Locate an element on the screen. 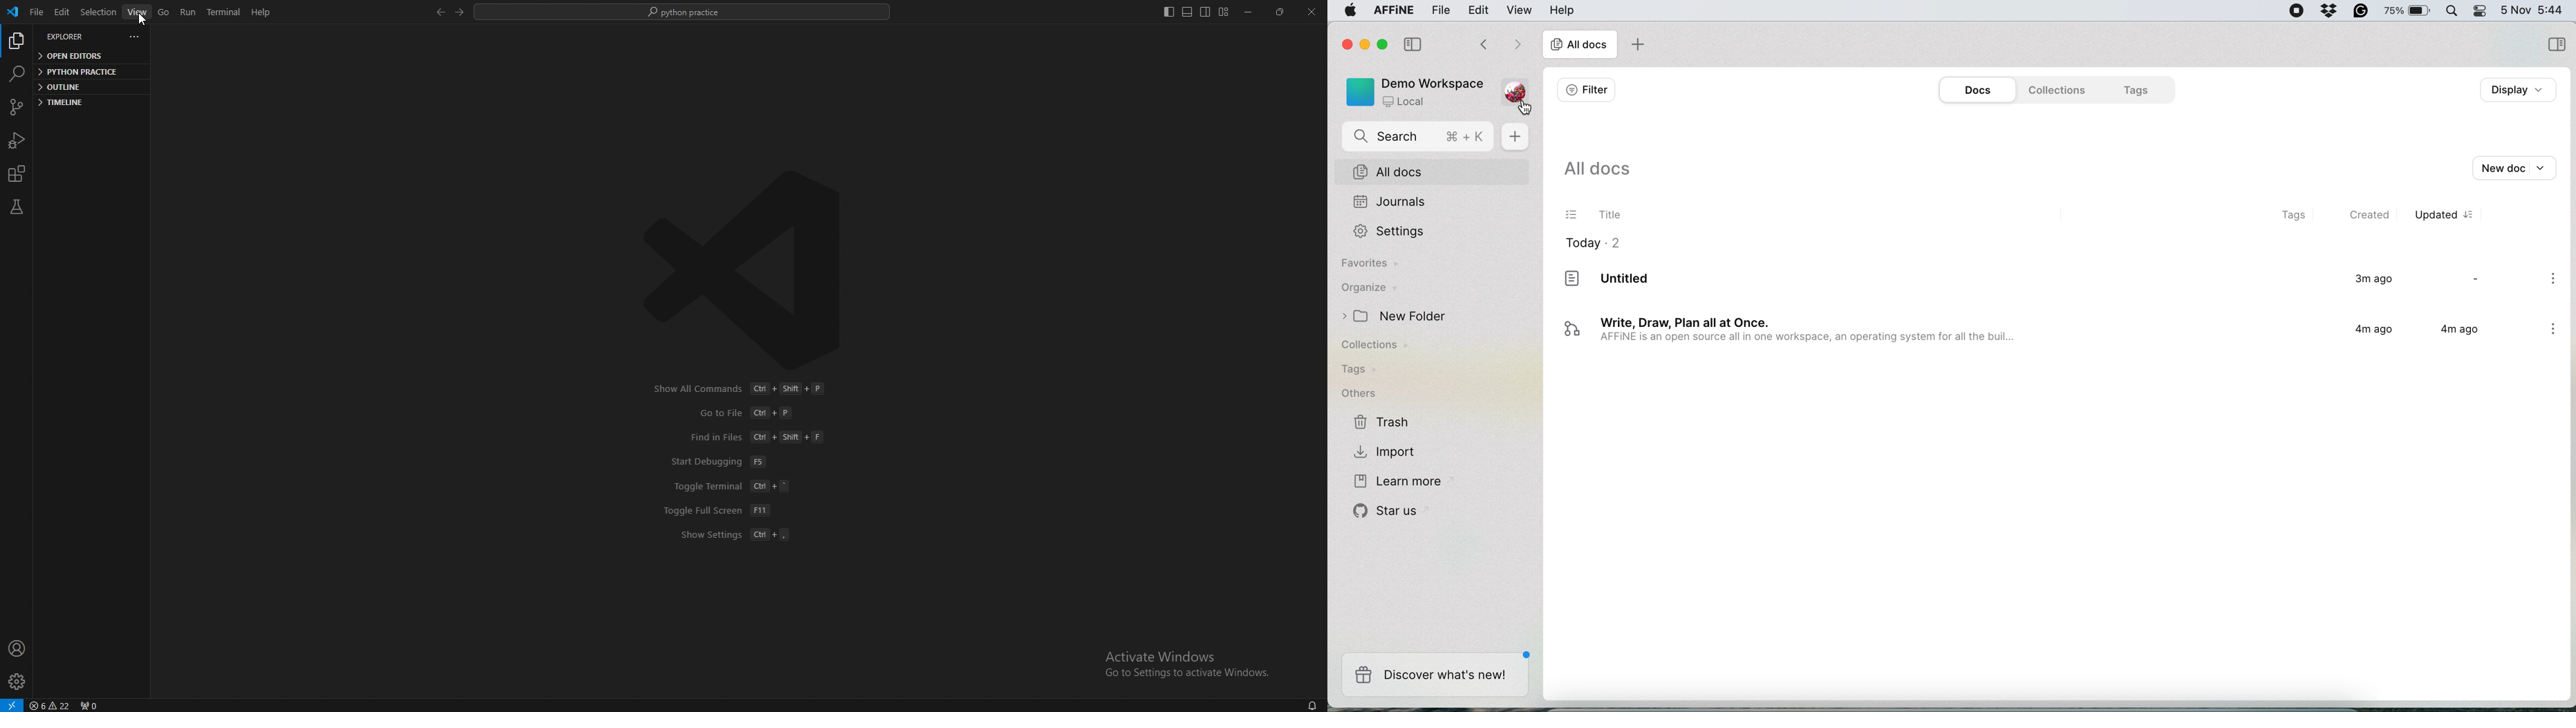 This screenshot has width=2576, height=728. switch between documents is located at coordinates (1498, 45).